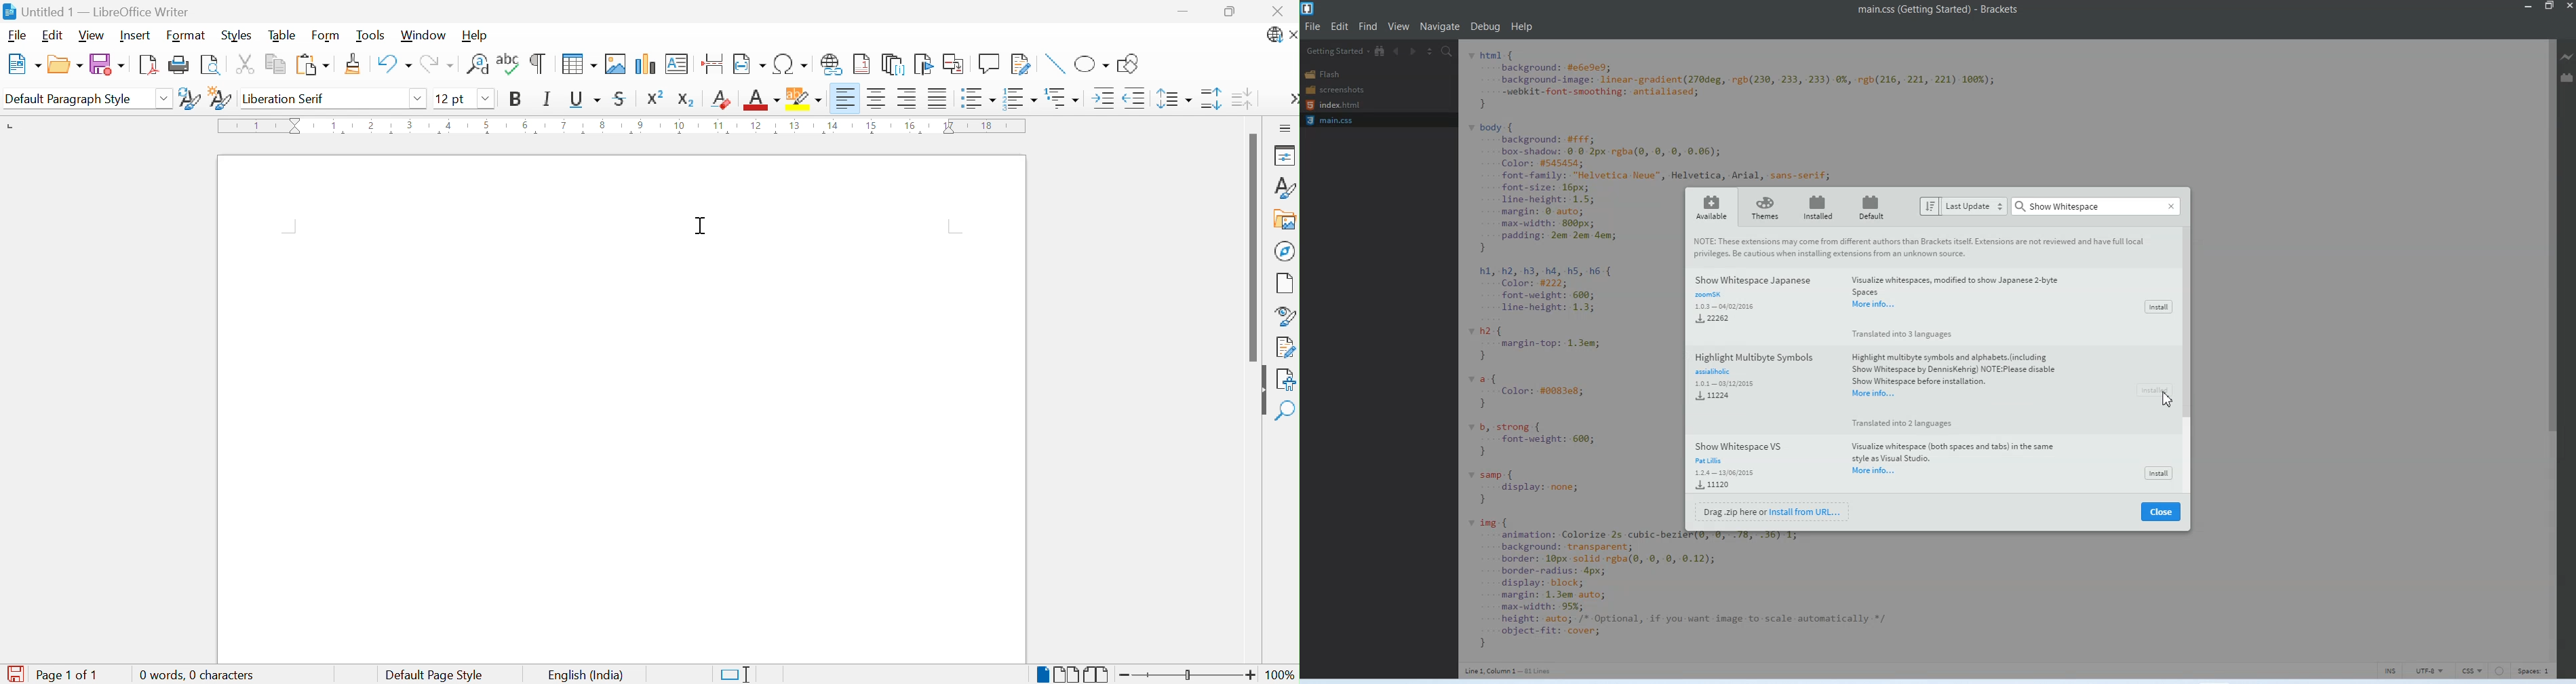  Describe the element at coordinates (955, 64) in the screenshot. I see `Insert cross-reference` at that location.